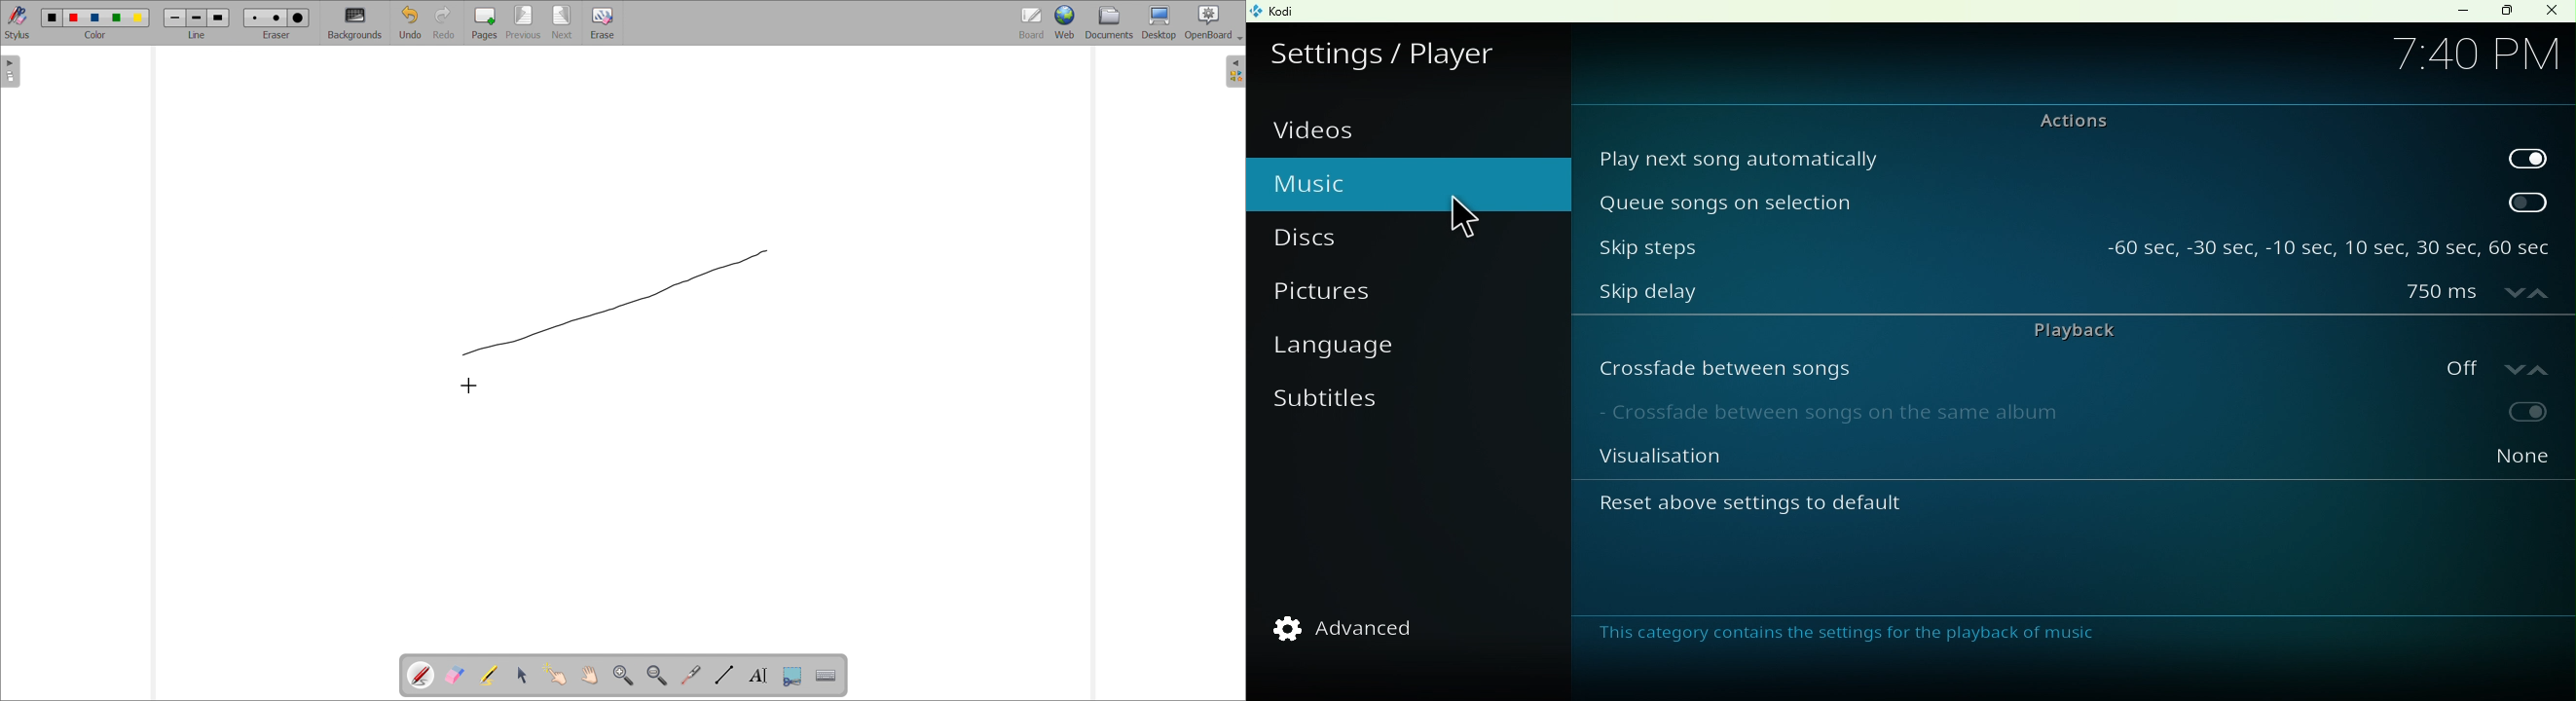 This screenshot has width=2576, height=728. What do you see at coordinates (2482, 414) in the screenshot?
I see `toggle` at bounding box center [2482, 414].